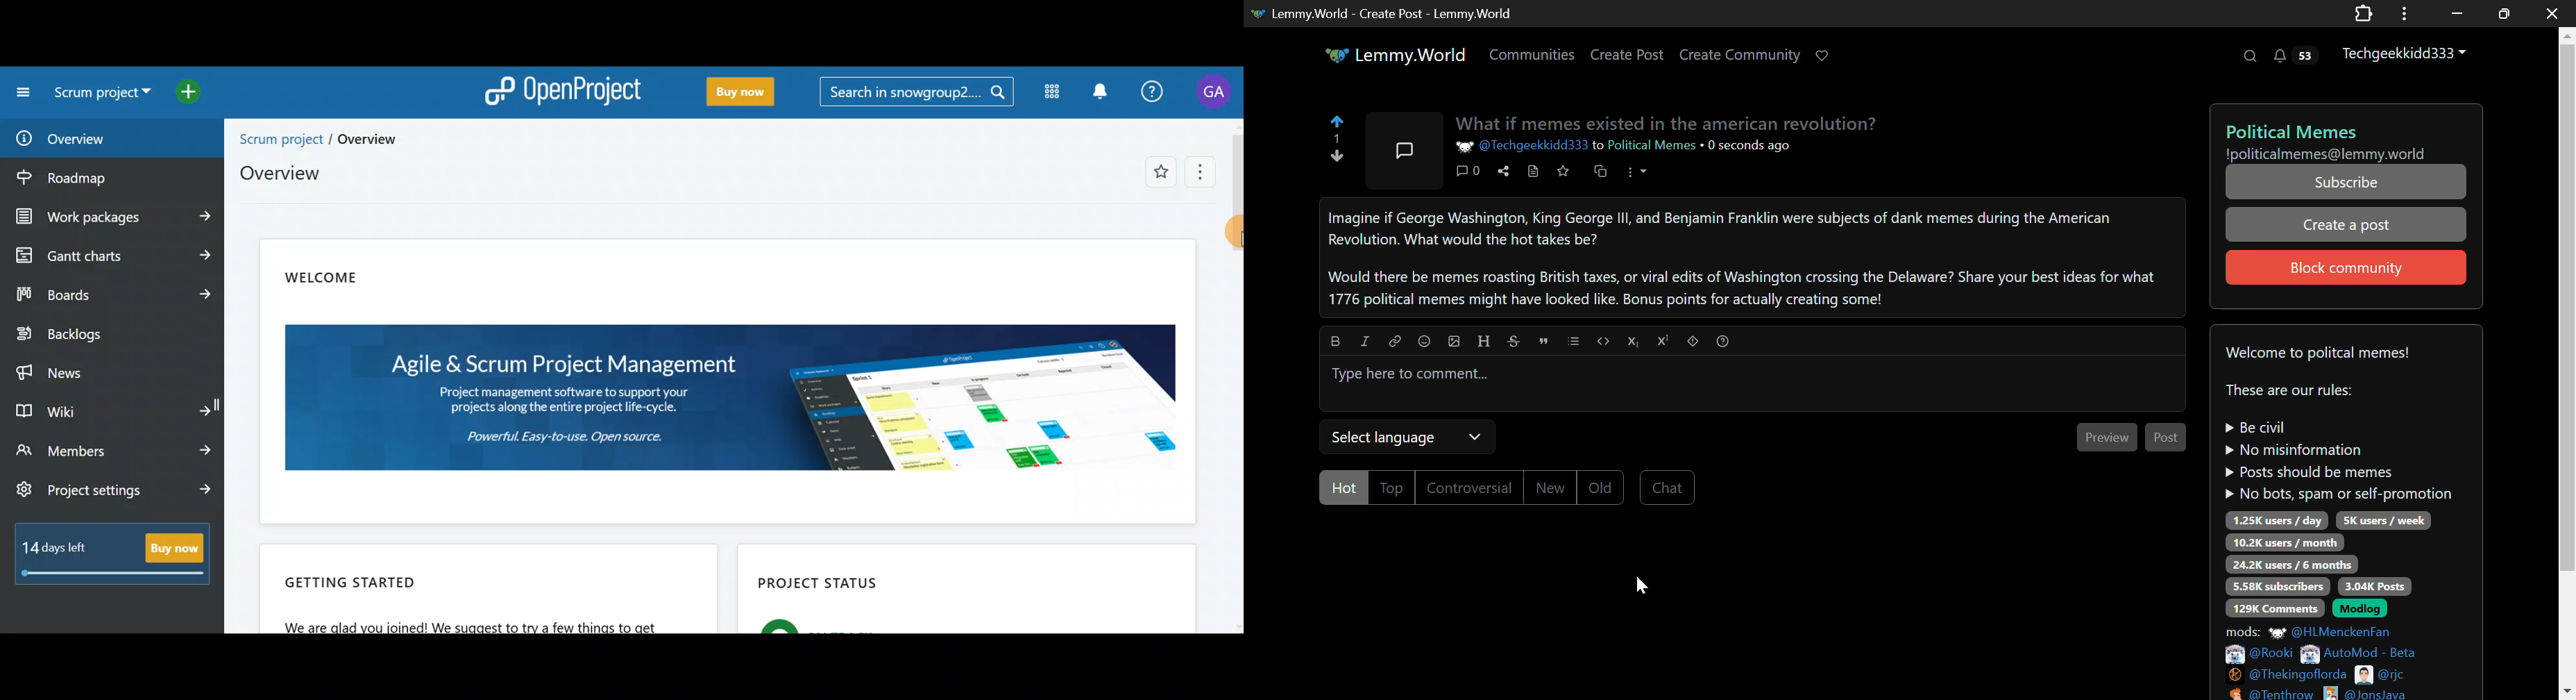 Image resolution: width=2576 pixels, height=700 pixels. Describe the element at coordinates (1216, 92) in the screenshot. I see `Account name` at that location.